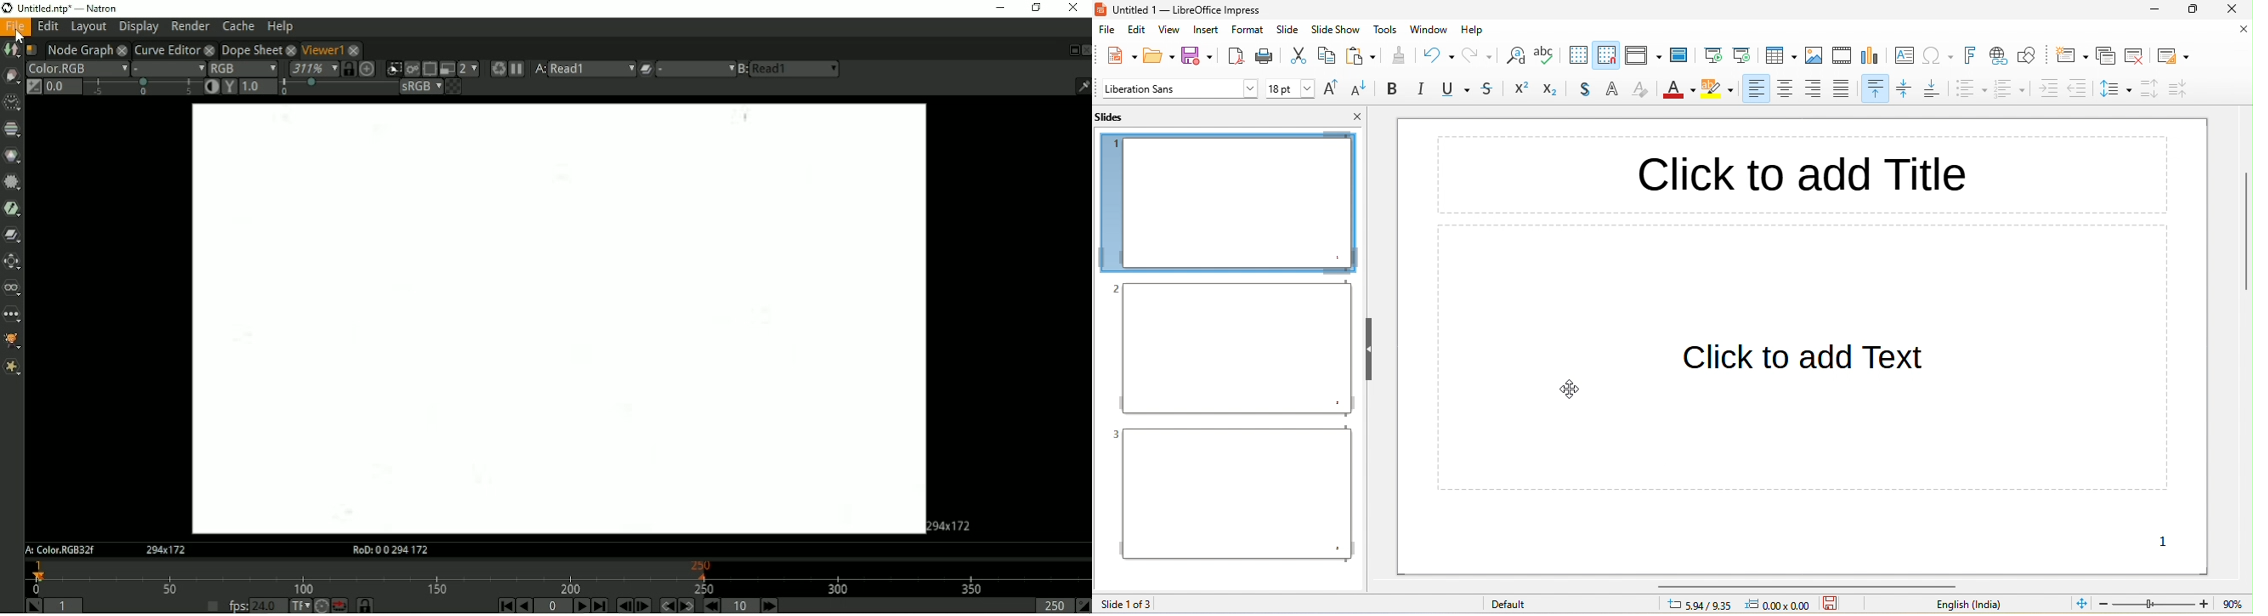 This screenshot has height=616, width=2268. Describe the element at coordinates (1430, 29) in the screenshot. I see `window` at that location.